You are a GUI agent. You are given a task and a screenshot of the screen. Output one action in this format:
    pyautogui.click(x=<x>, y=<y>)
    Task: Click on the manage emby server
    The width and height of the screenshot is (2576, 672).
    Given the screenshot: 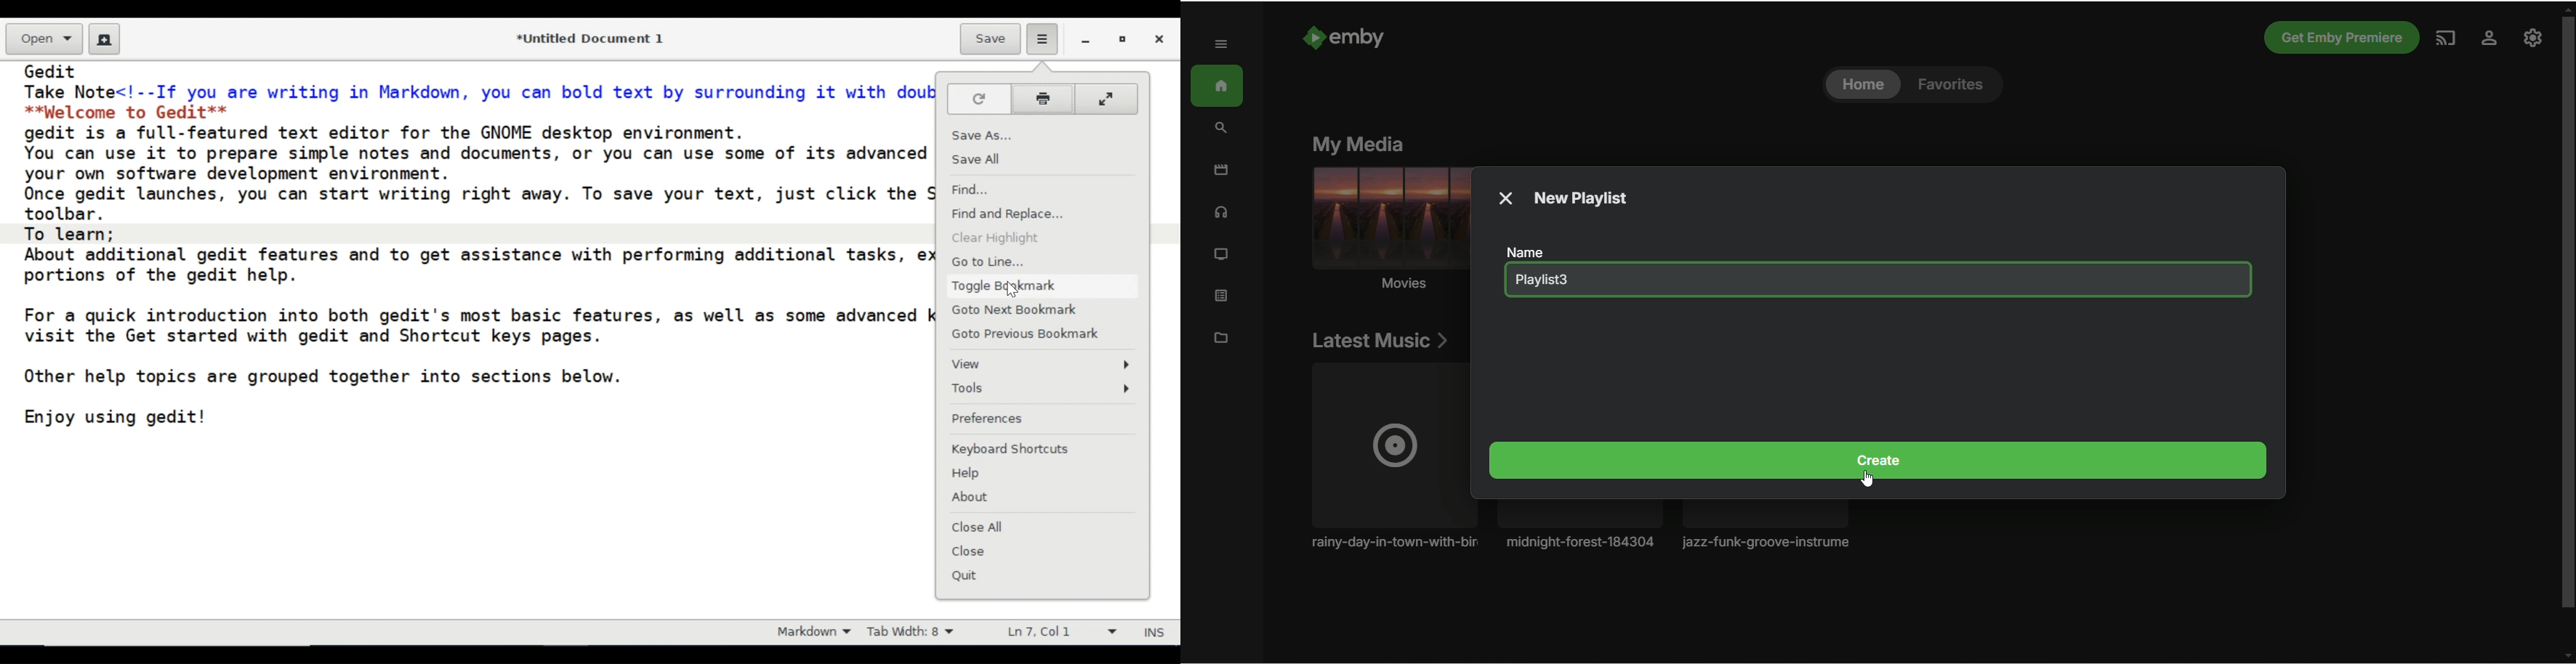 What is the action you would take?
    pyautogui.click(x=2534, y=39)
    